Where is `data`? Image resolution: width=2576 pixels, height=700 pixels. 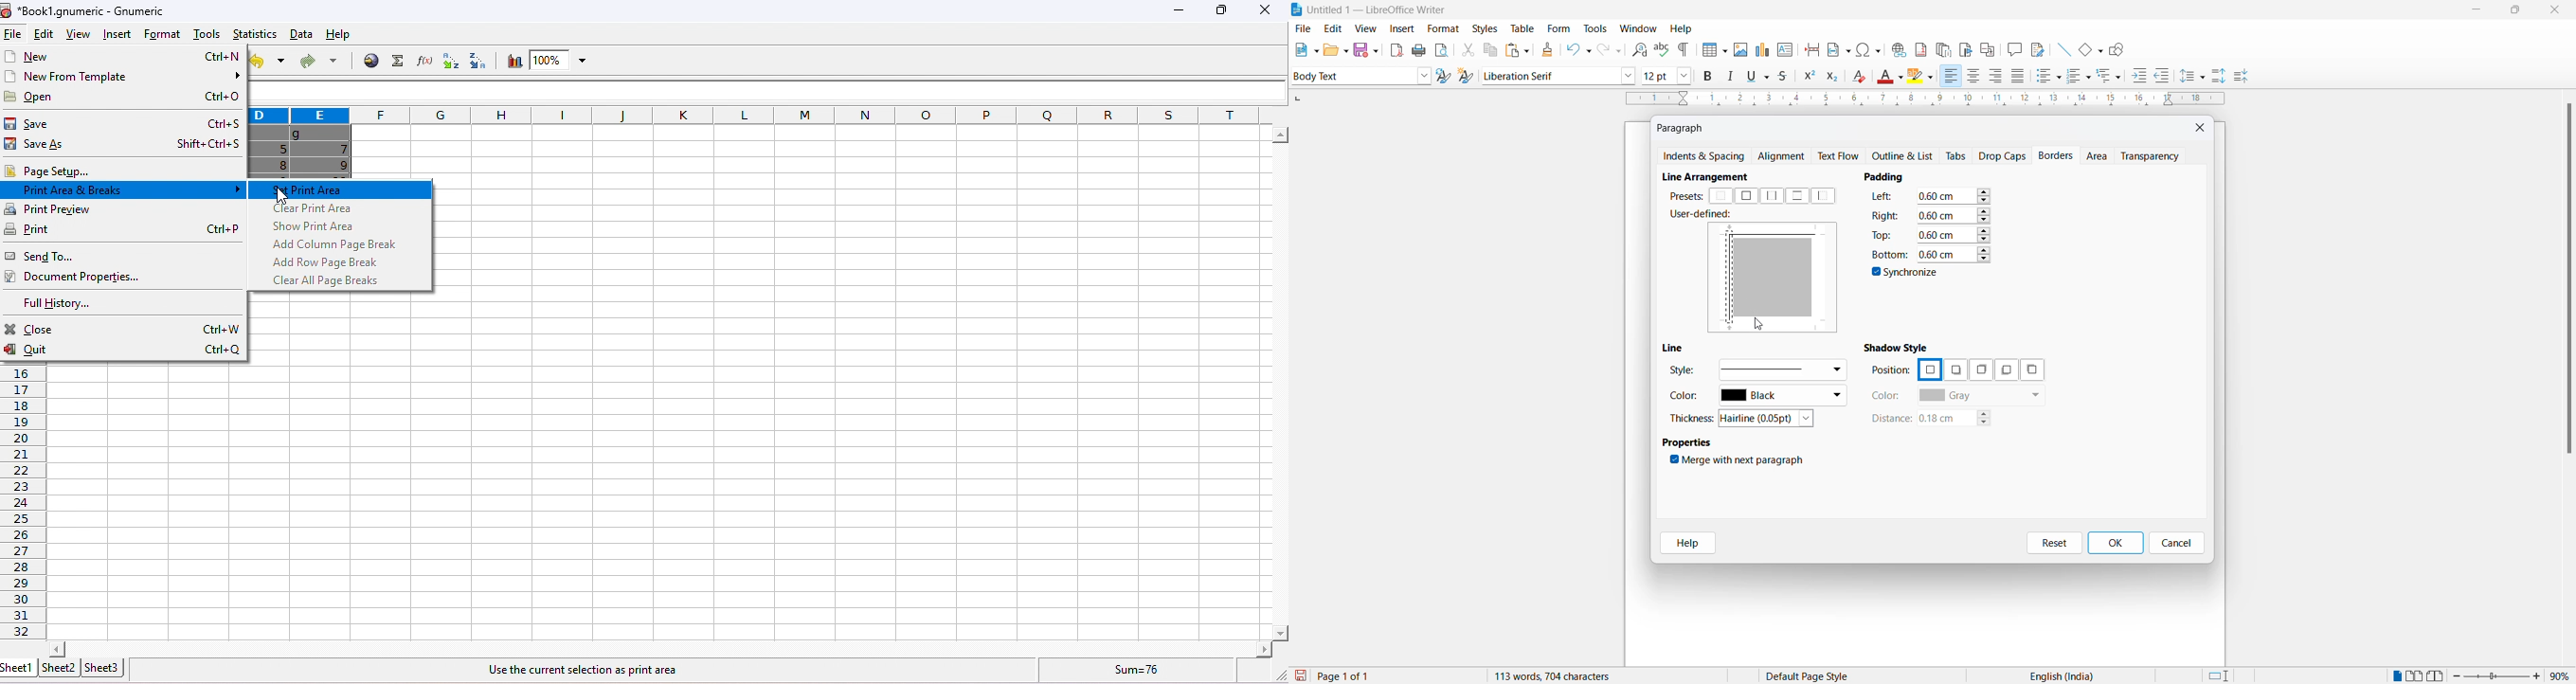
data is located at coordinates (301, 34).